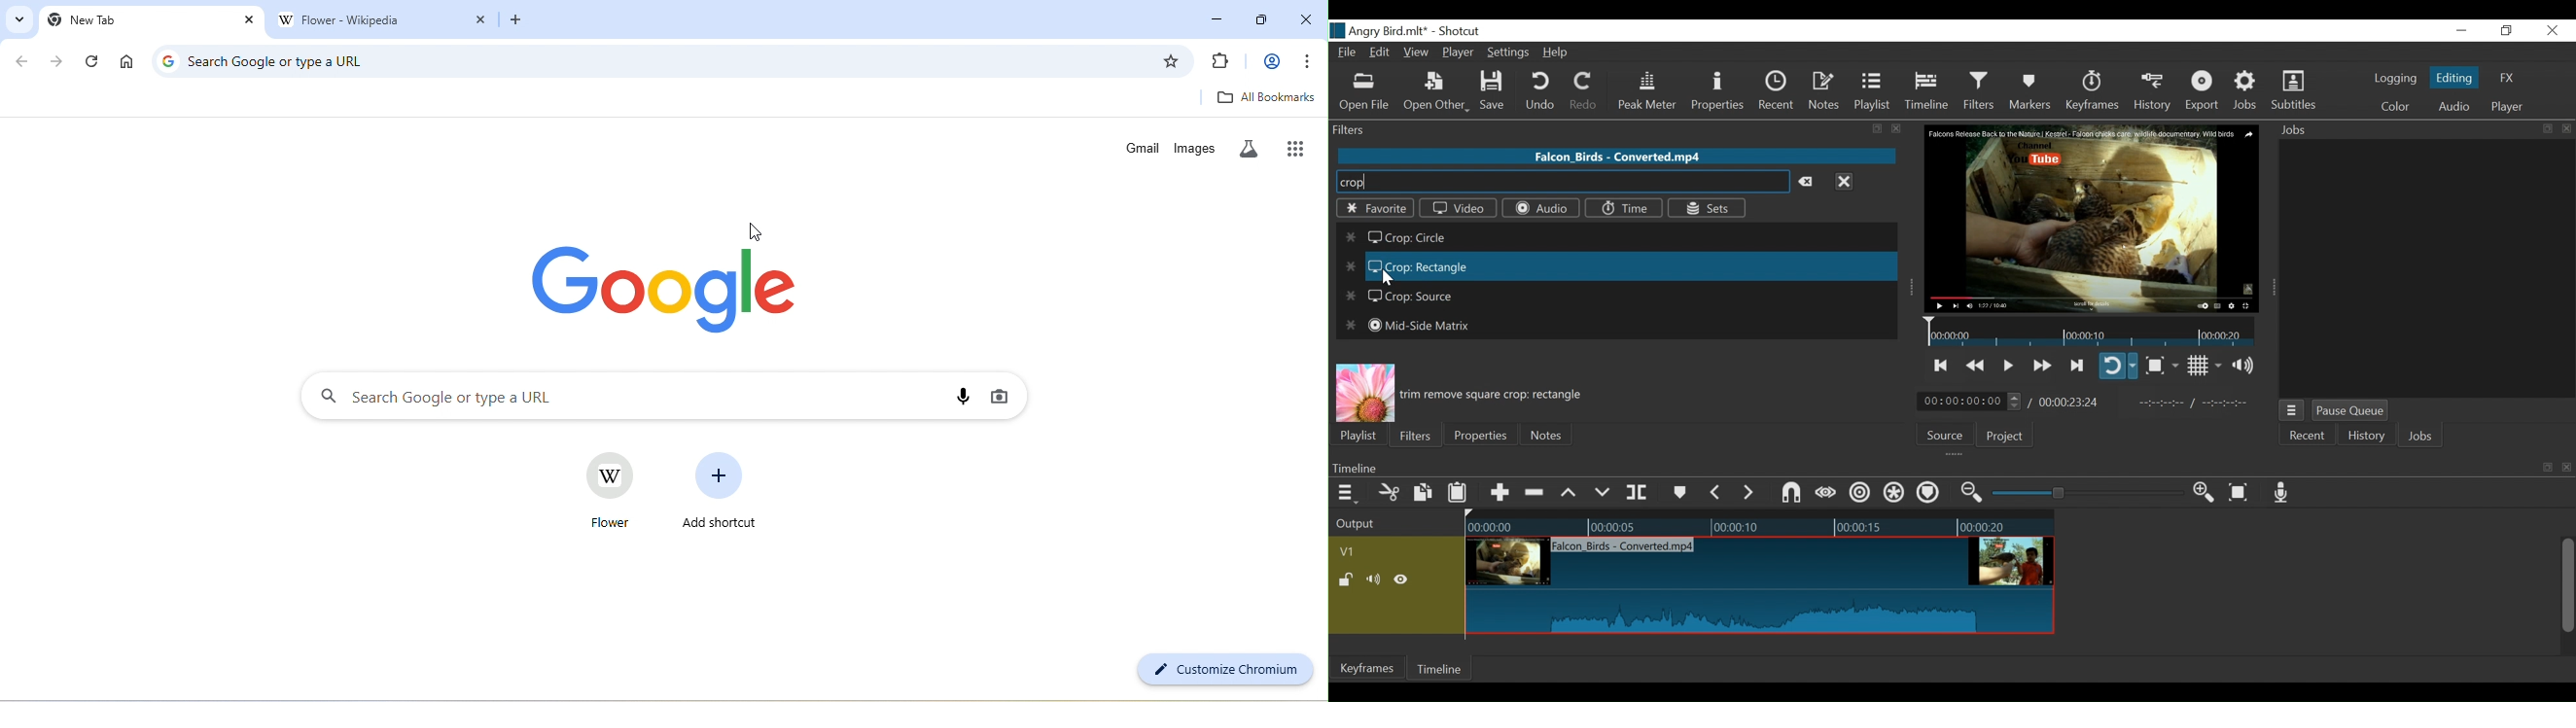 This screenshot has width=2576, height=728. What do you see at coordinates (1942, 365) in the screenshot?
I see `Skip to the previous point` at bounding box center [1942, 365].